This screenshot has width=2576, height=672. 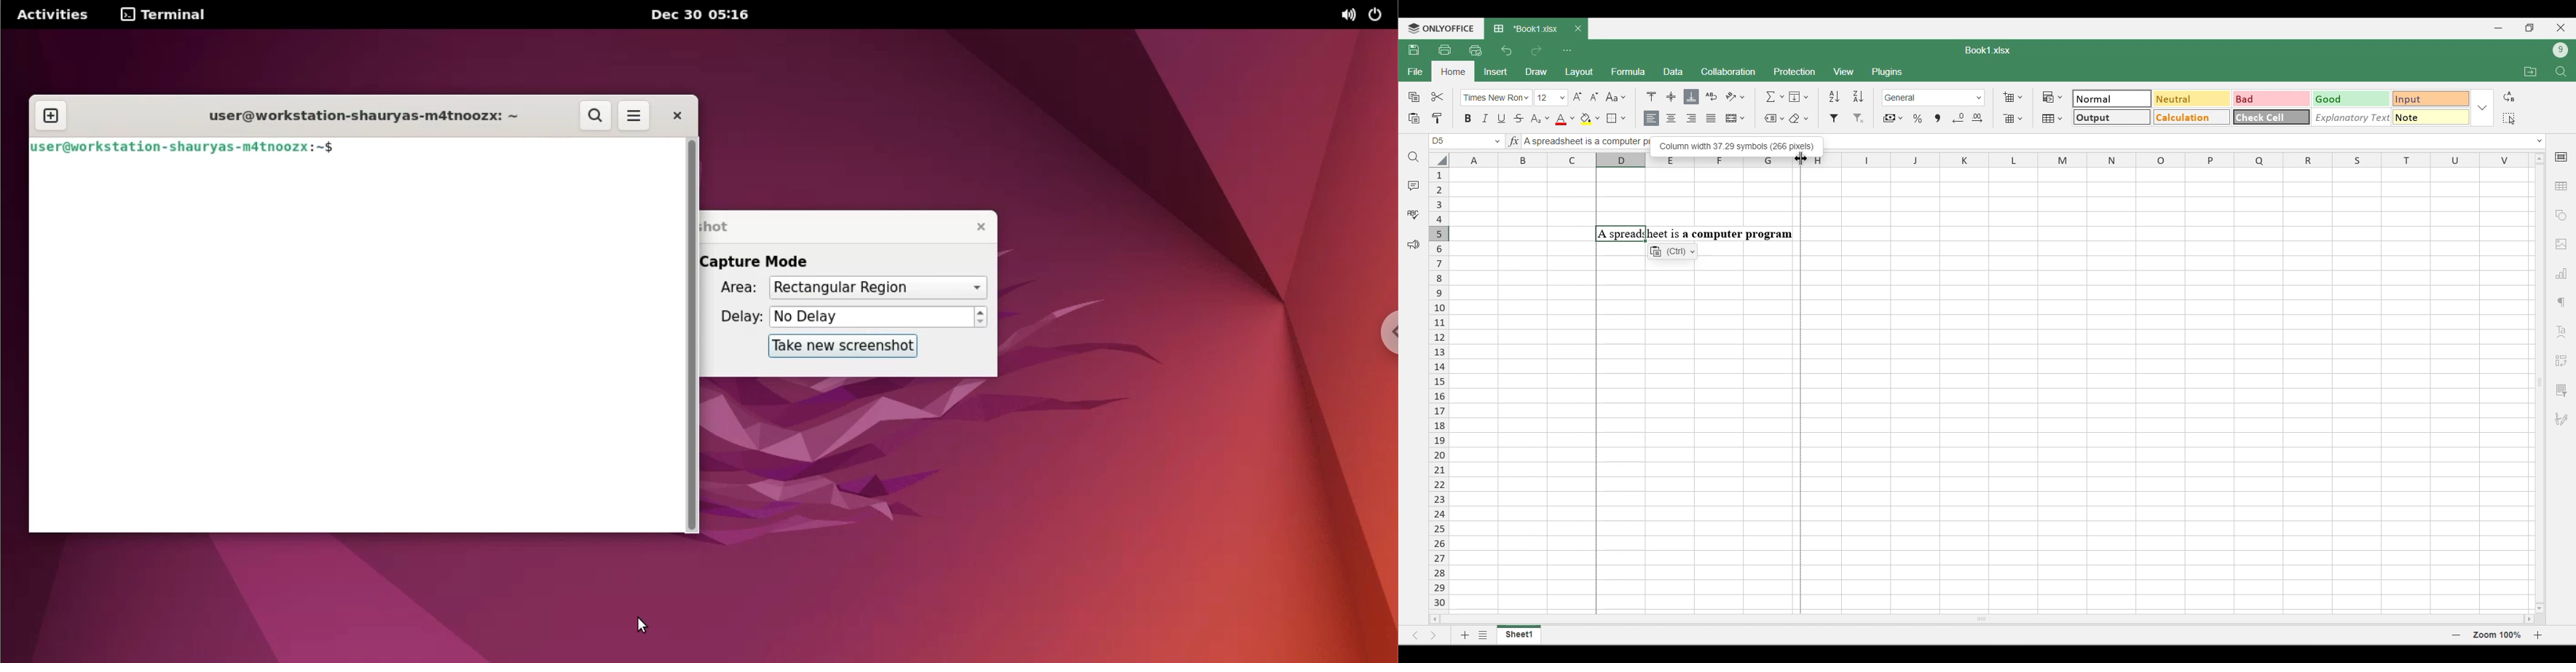 I want to click on Change case, so click(x=1616, y=96).